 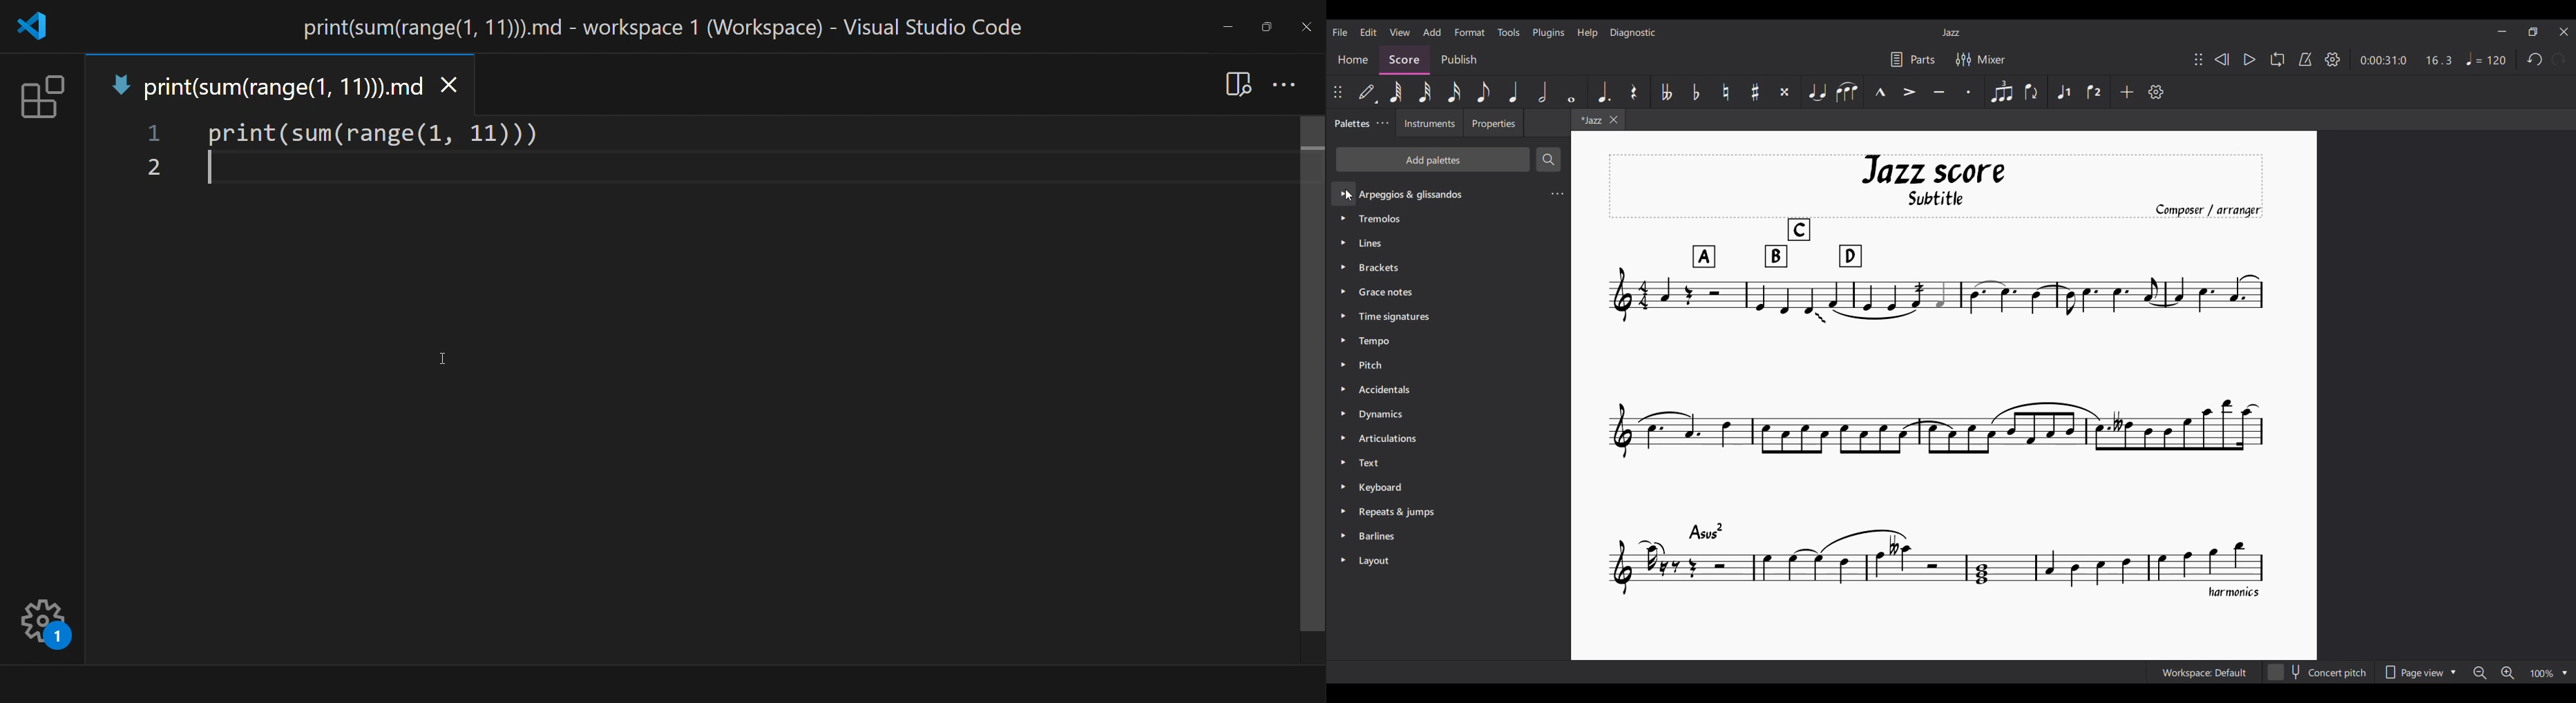 What do you see at coordinates (1396, 318) in the screenshot?
I see `Time signature` at bounding box center [1396, 318].